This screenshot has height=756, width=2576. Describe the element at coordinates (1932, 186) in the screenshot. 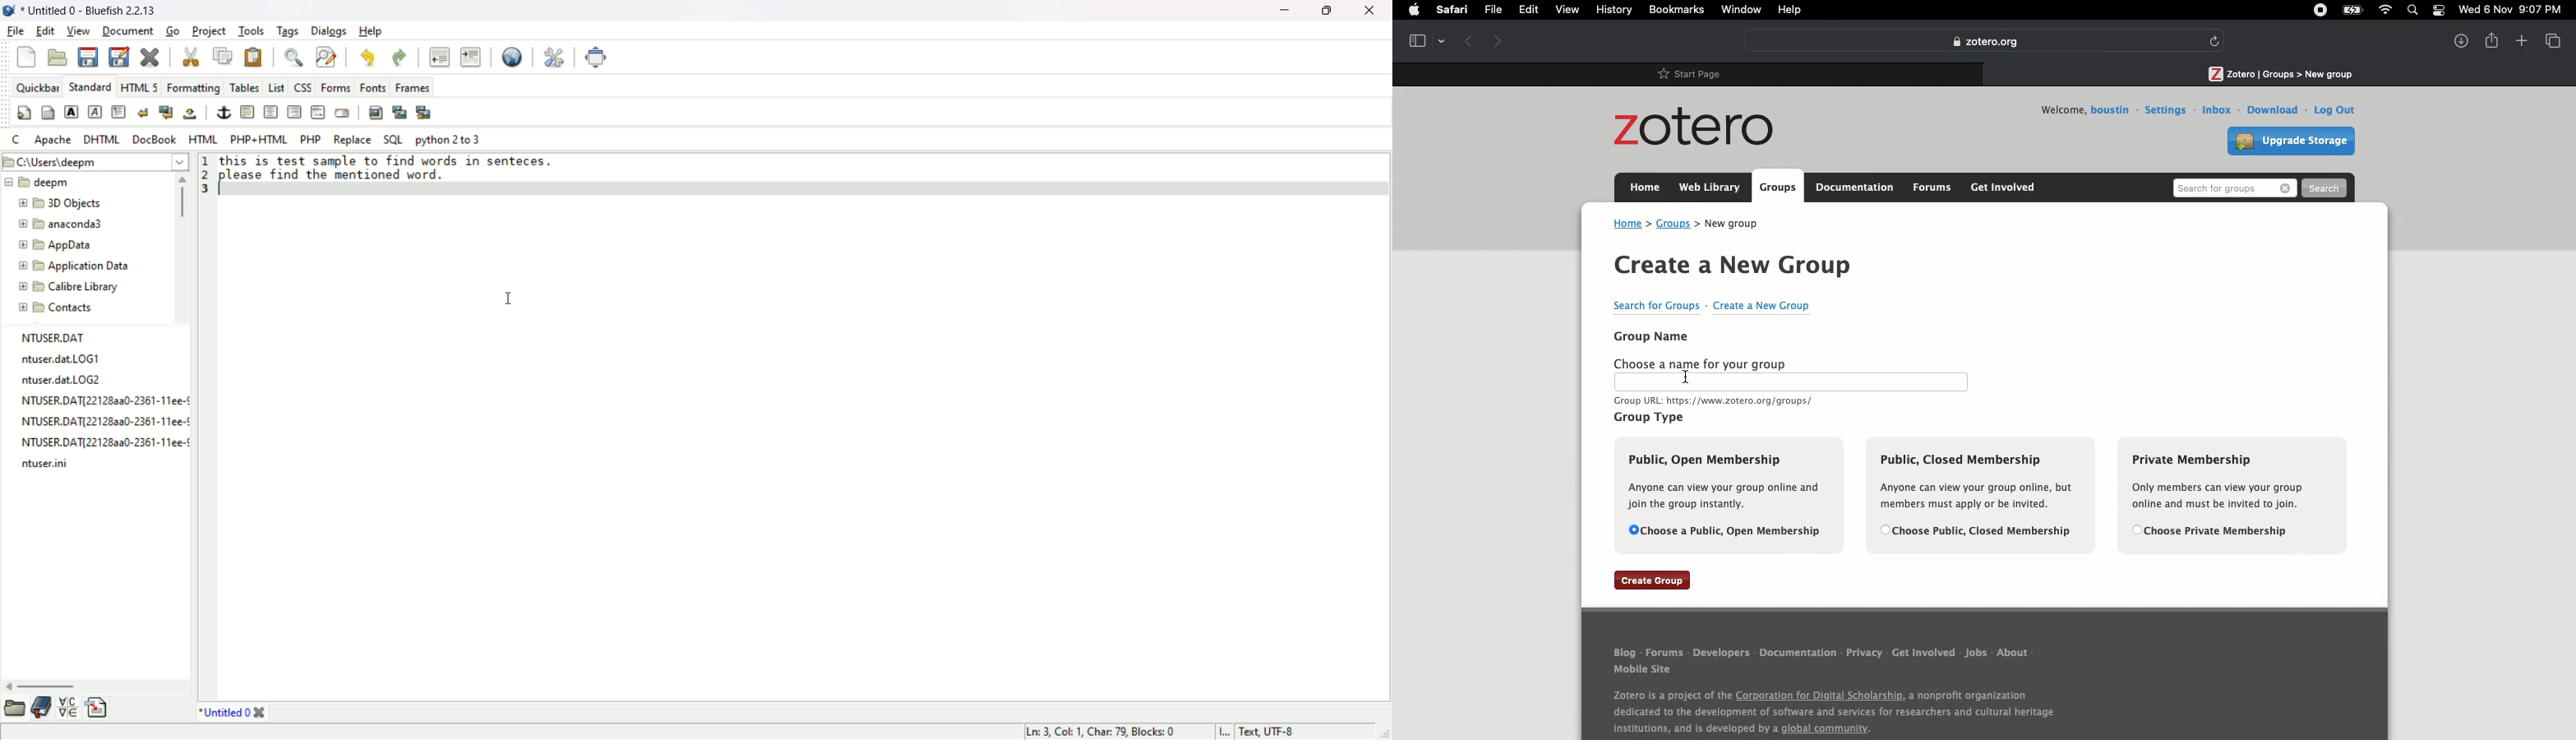

I see `Forums` at that location.